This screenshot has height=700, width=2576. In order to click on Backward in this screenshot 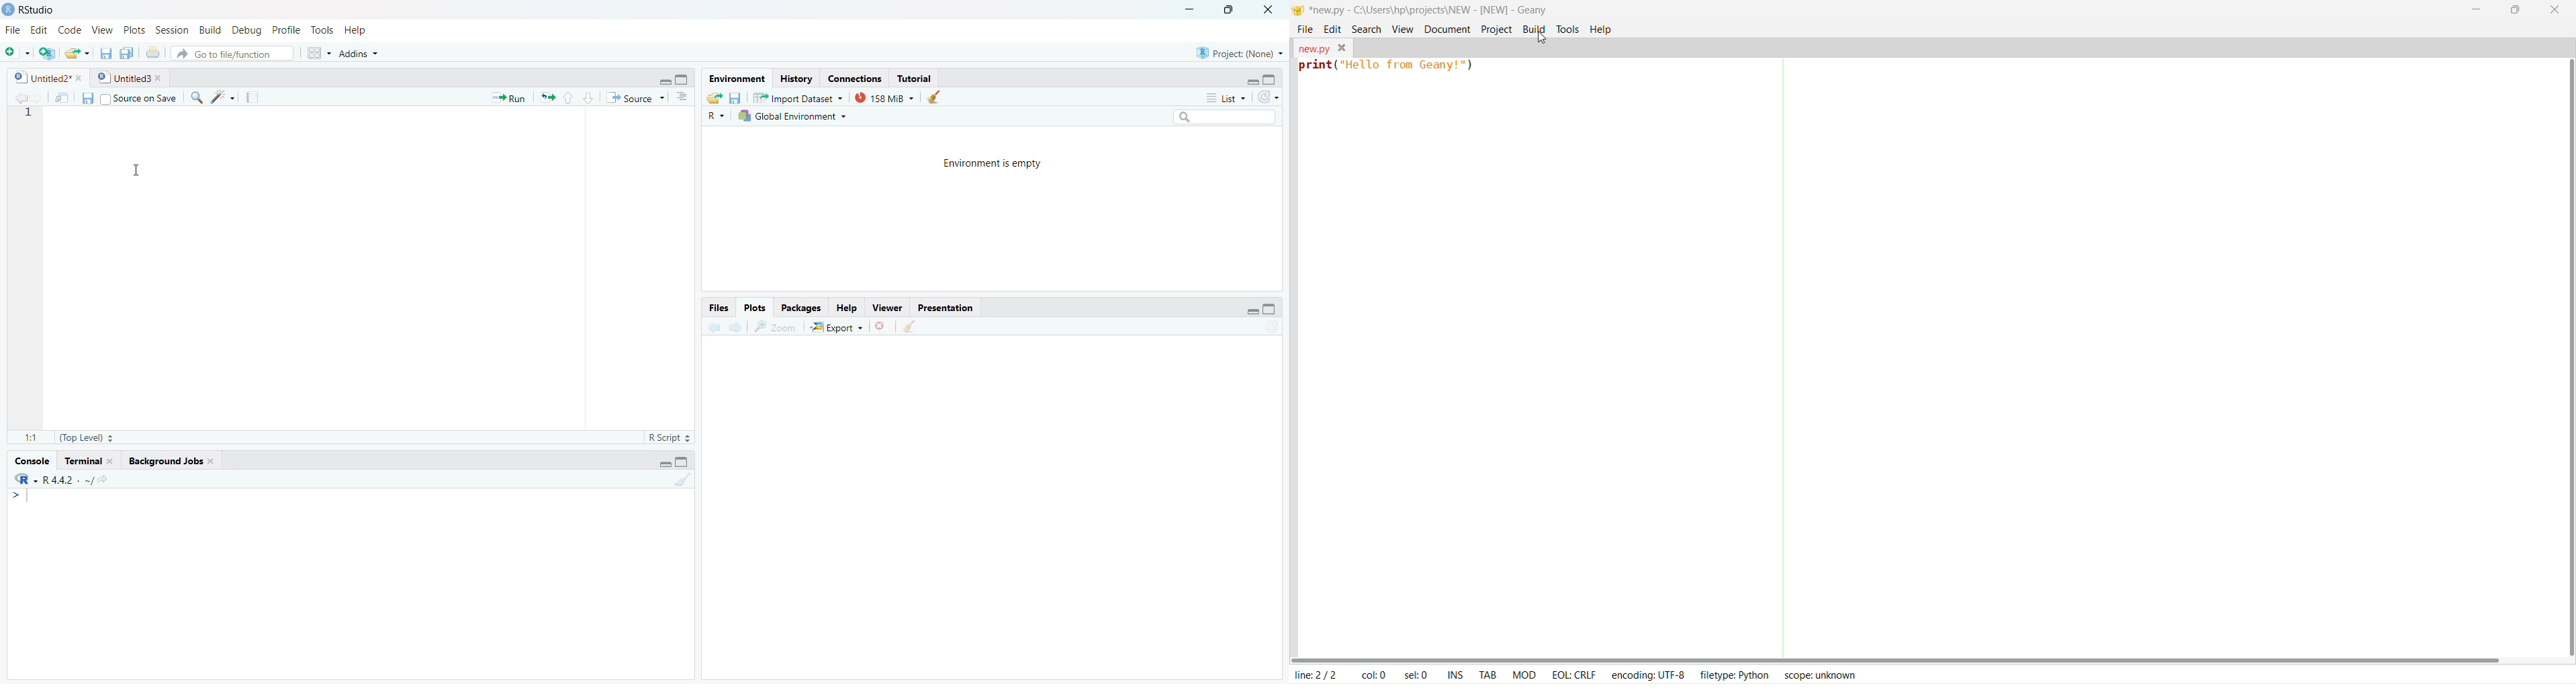, I will do `click(734, 327)`.